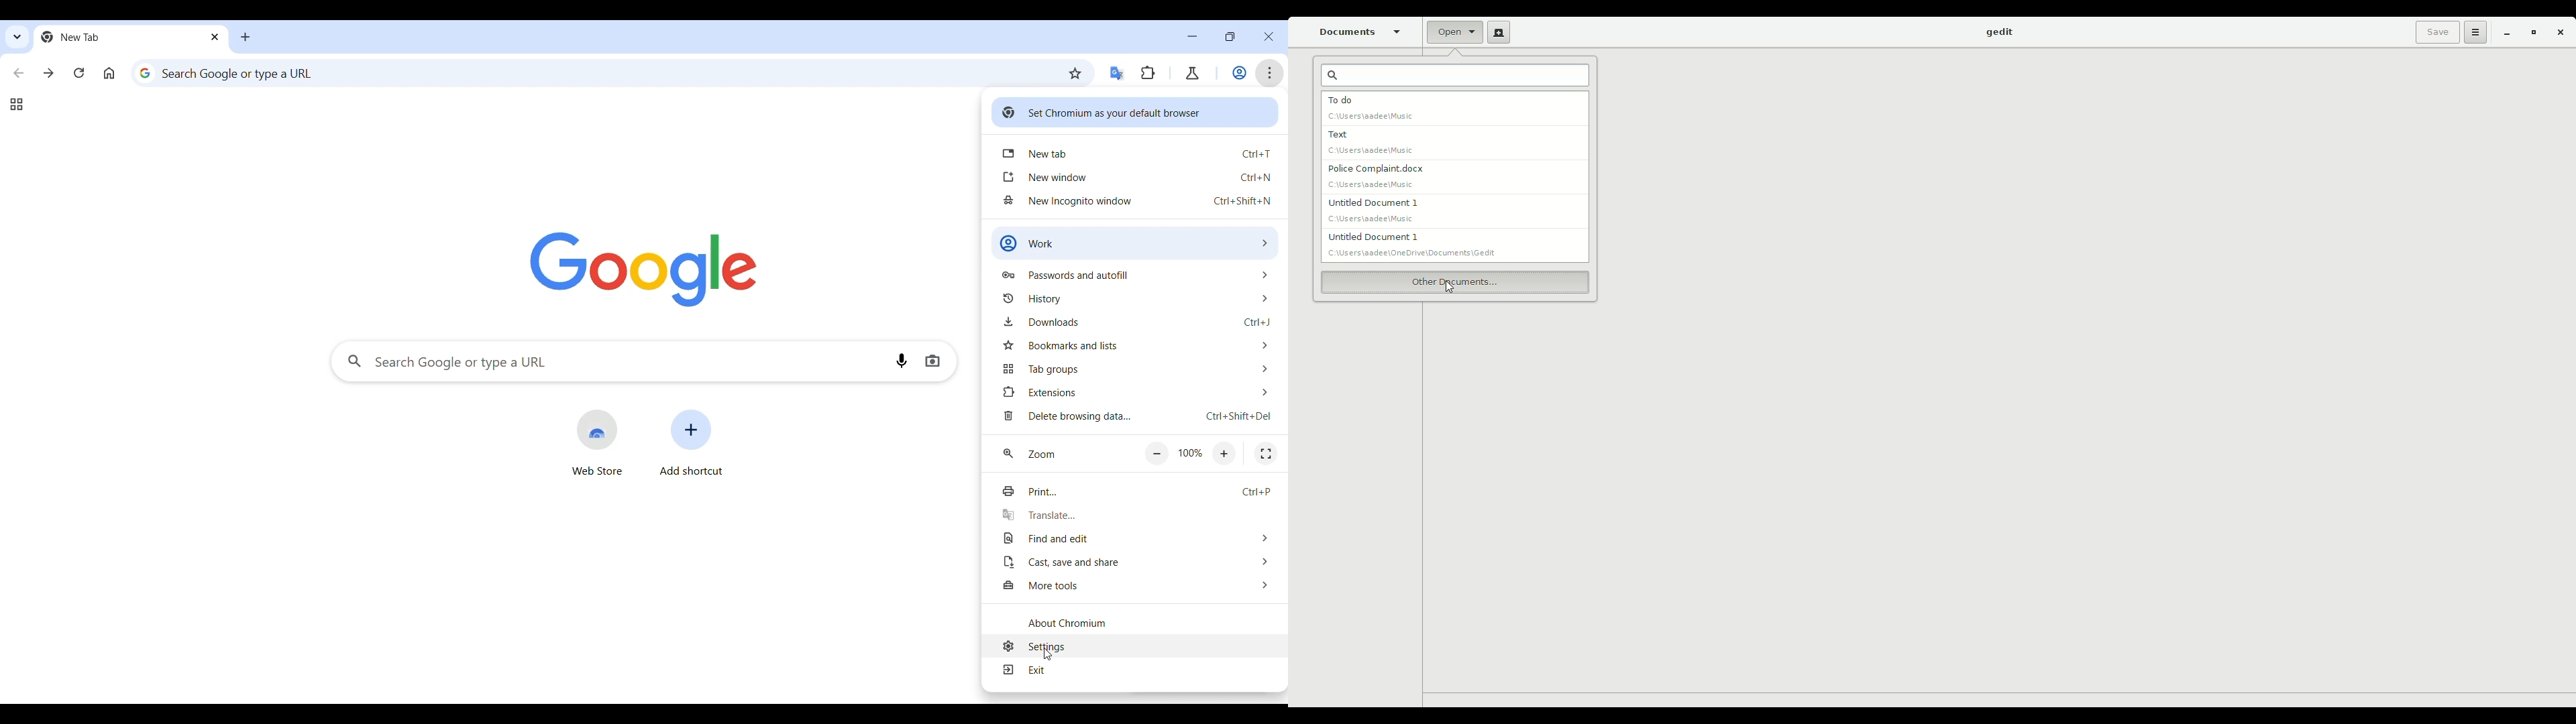 The image size is (2576, 728). Describe the element at coordinates (1136, 154) in the screenshot. I see `new tab` at that location.